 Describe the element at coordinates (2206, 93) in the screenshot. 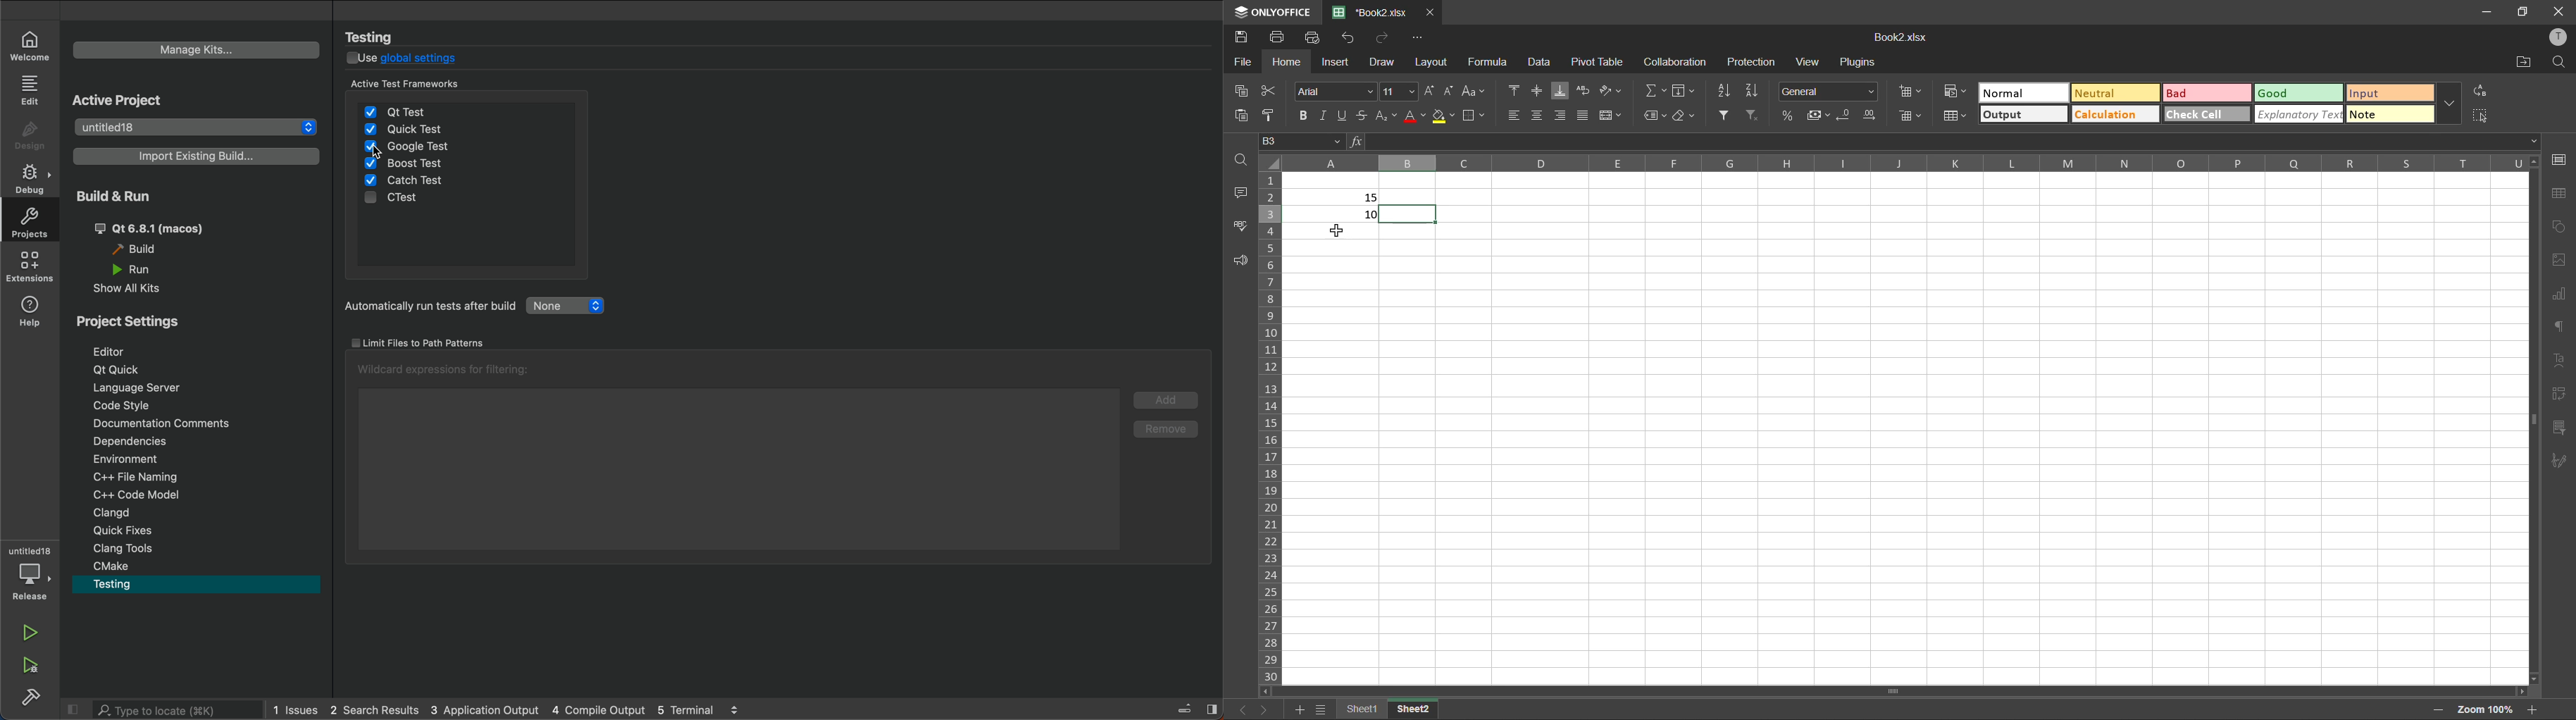

I see `bad` at that location.